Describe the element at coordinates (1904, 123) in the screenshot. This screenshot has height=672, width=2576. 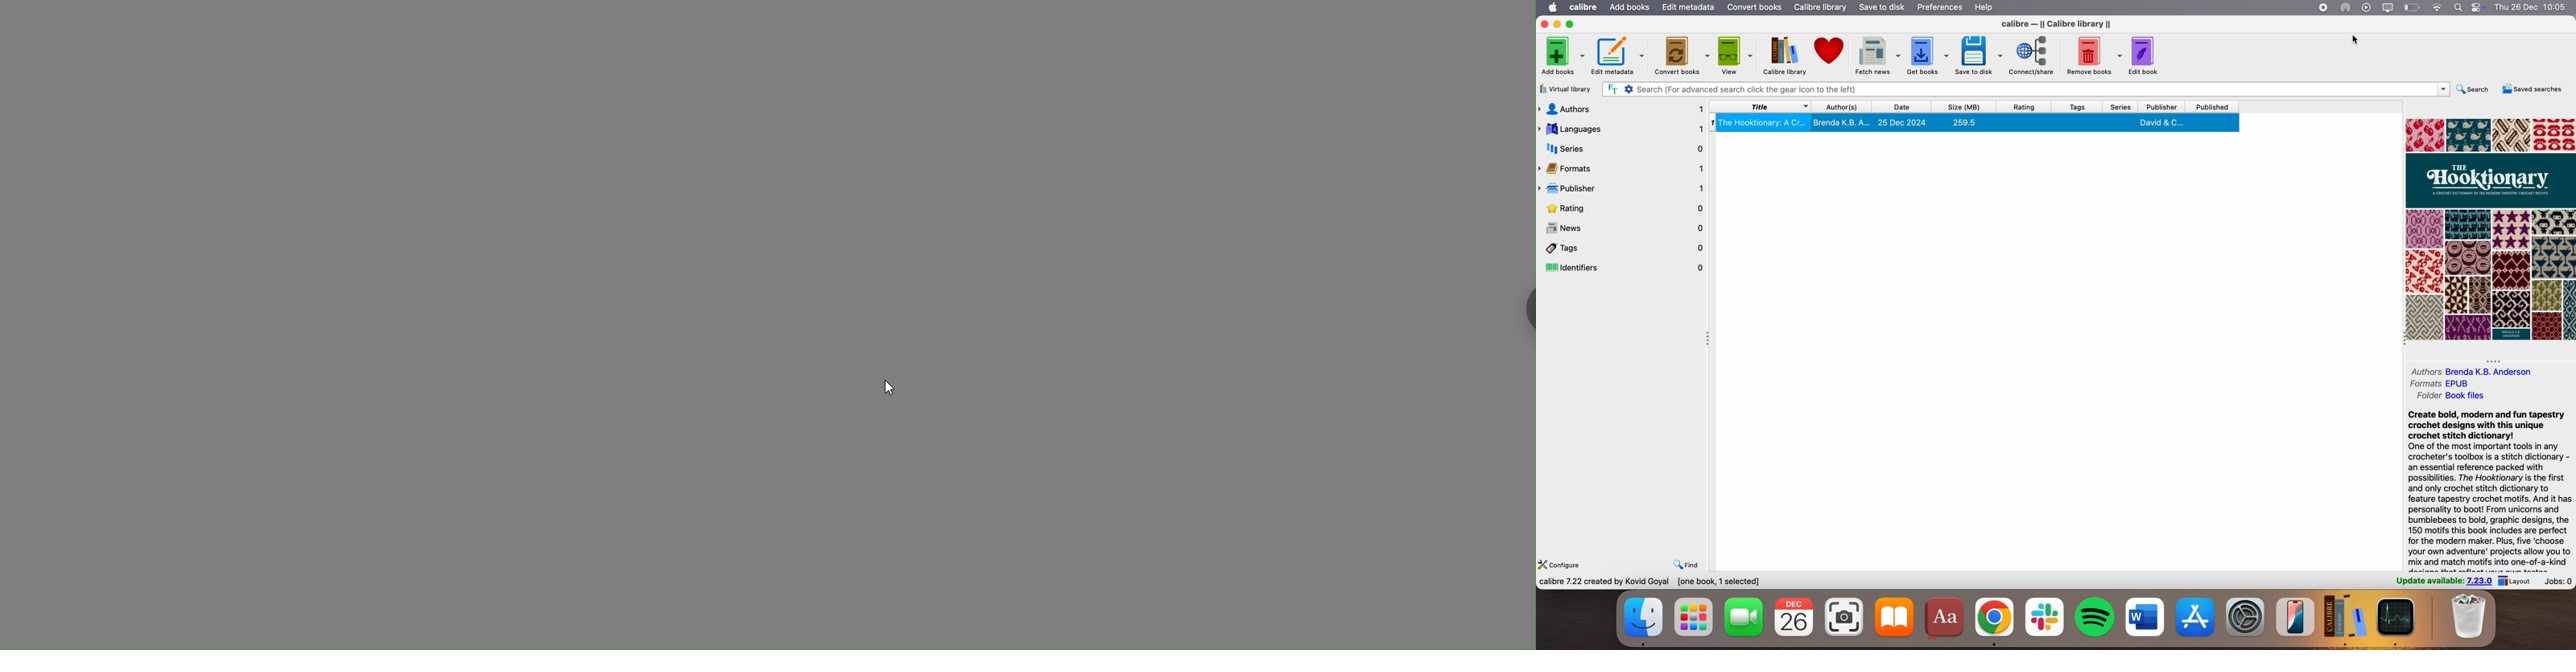
I see `25 Dec 2024` at that location.